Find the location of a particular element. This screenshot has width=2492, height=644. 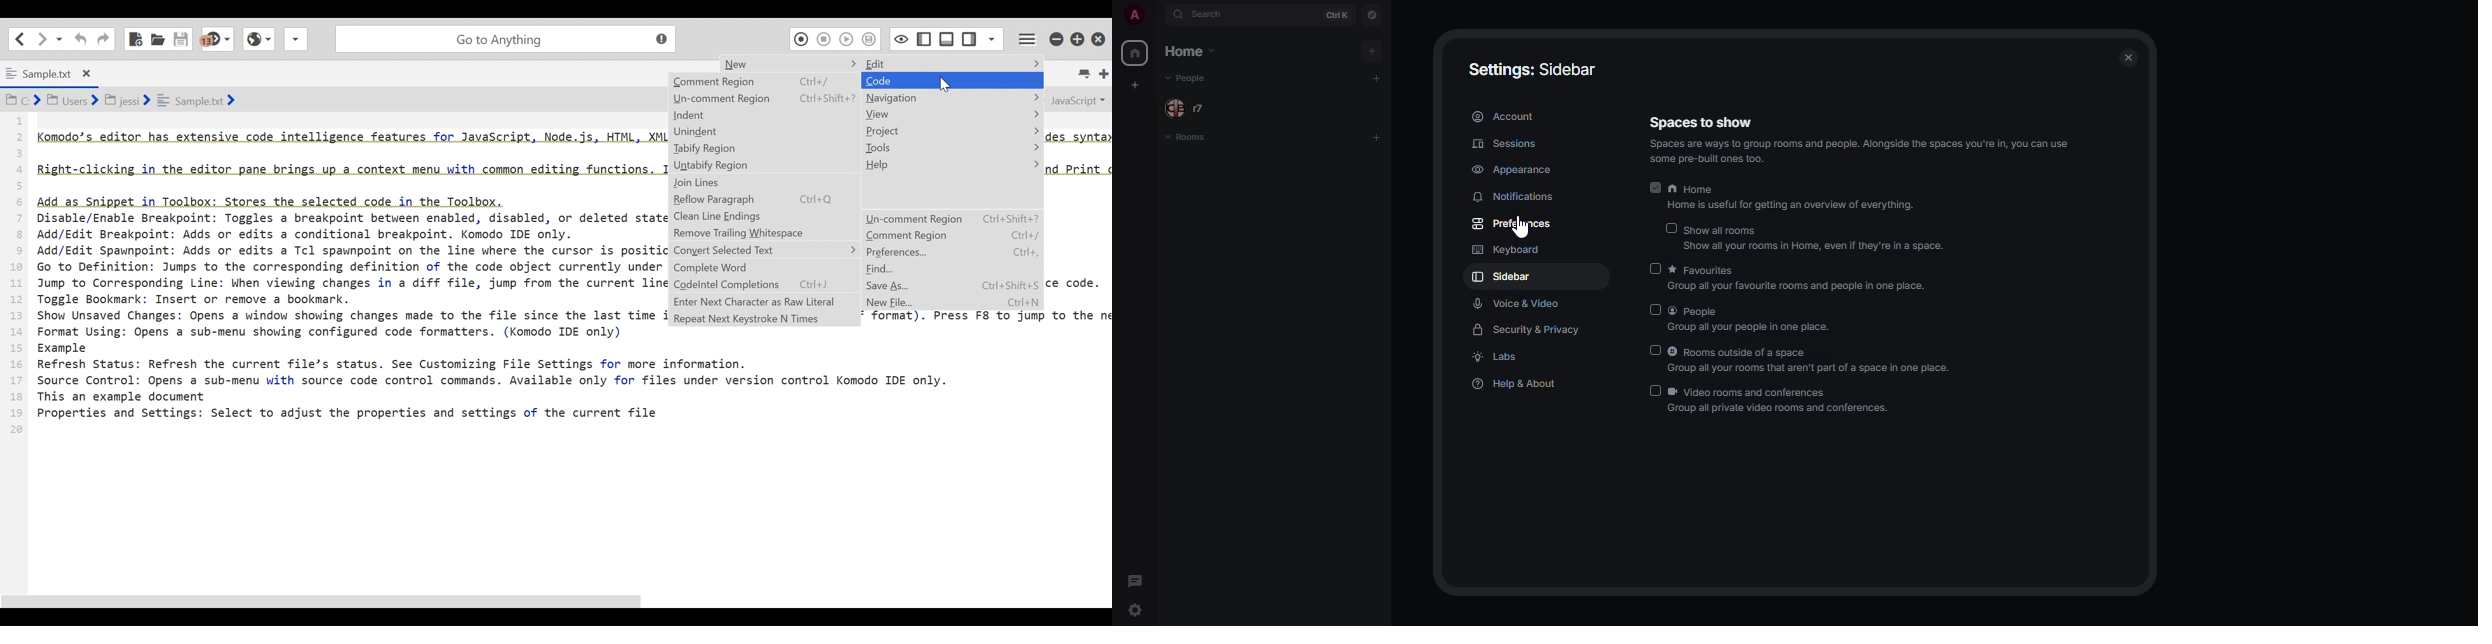

add is located at coordinates (1374, 75).